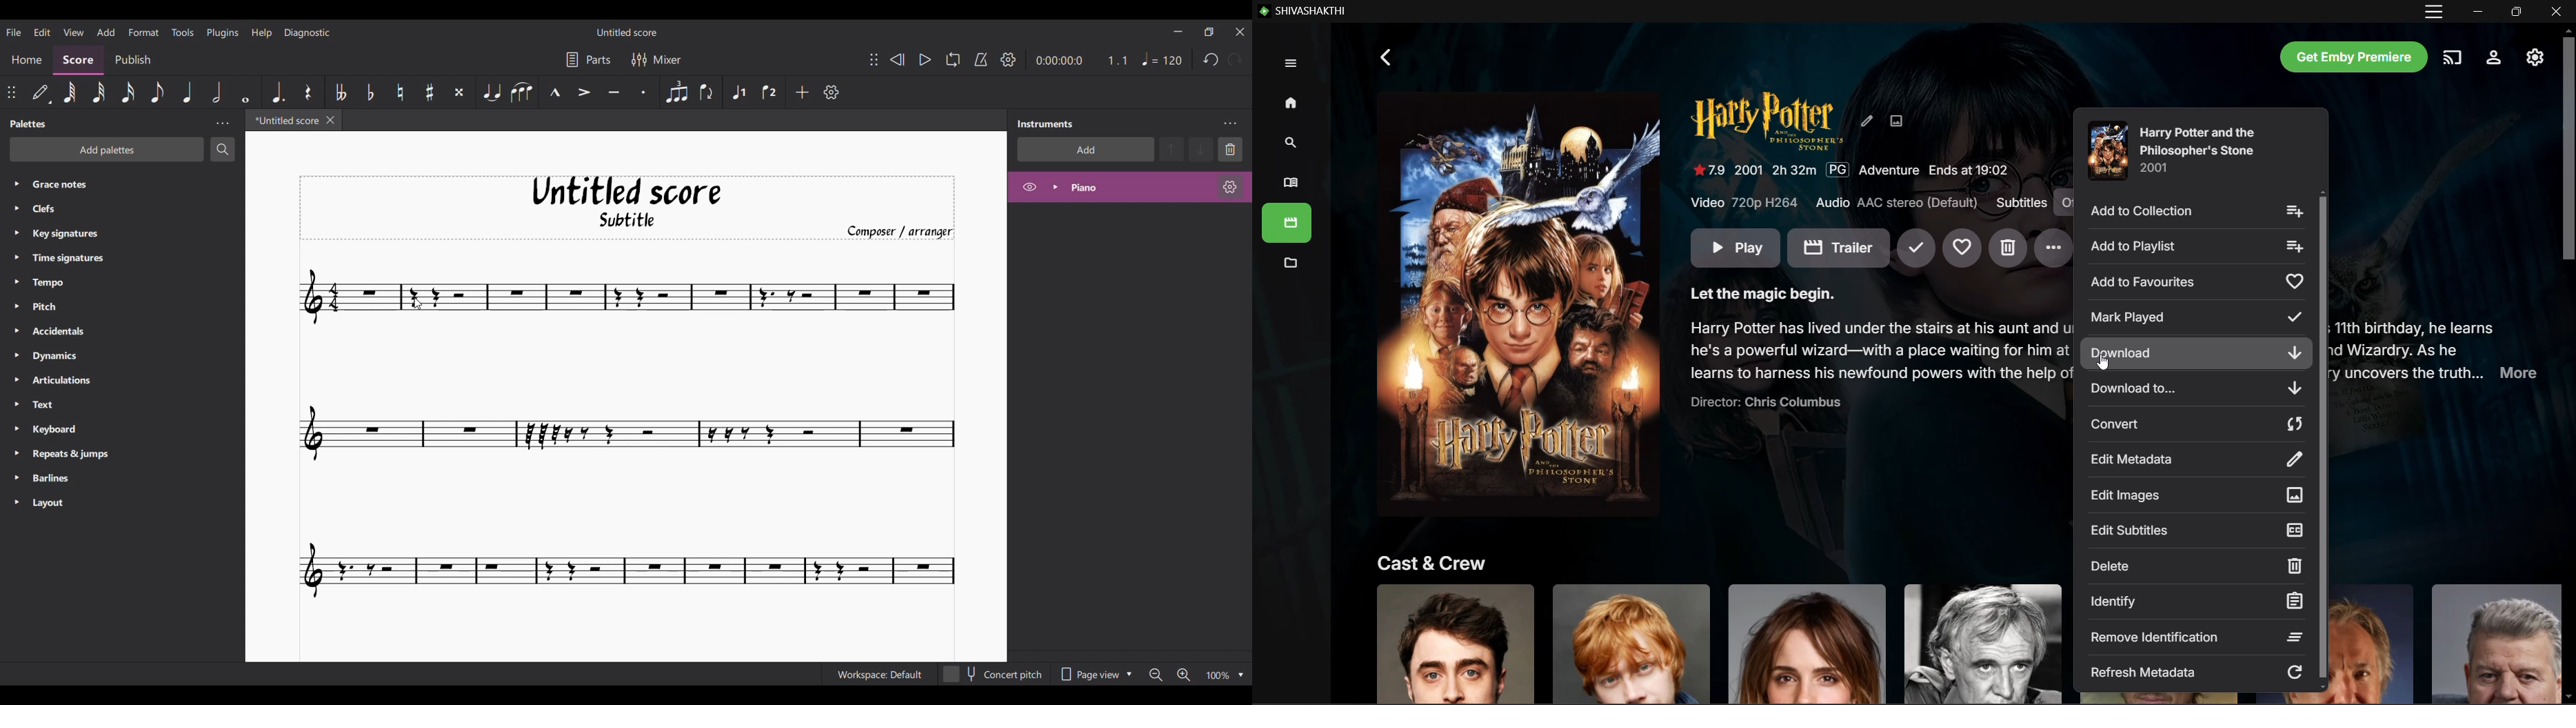  Describe the element at coordinates (626, 208) in the screenshot. I see `Title, sub-title, and composer name` at that location.